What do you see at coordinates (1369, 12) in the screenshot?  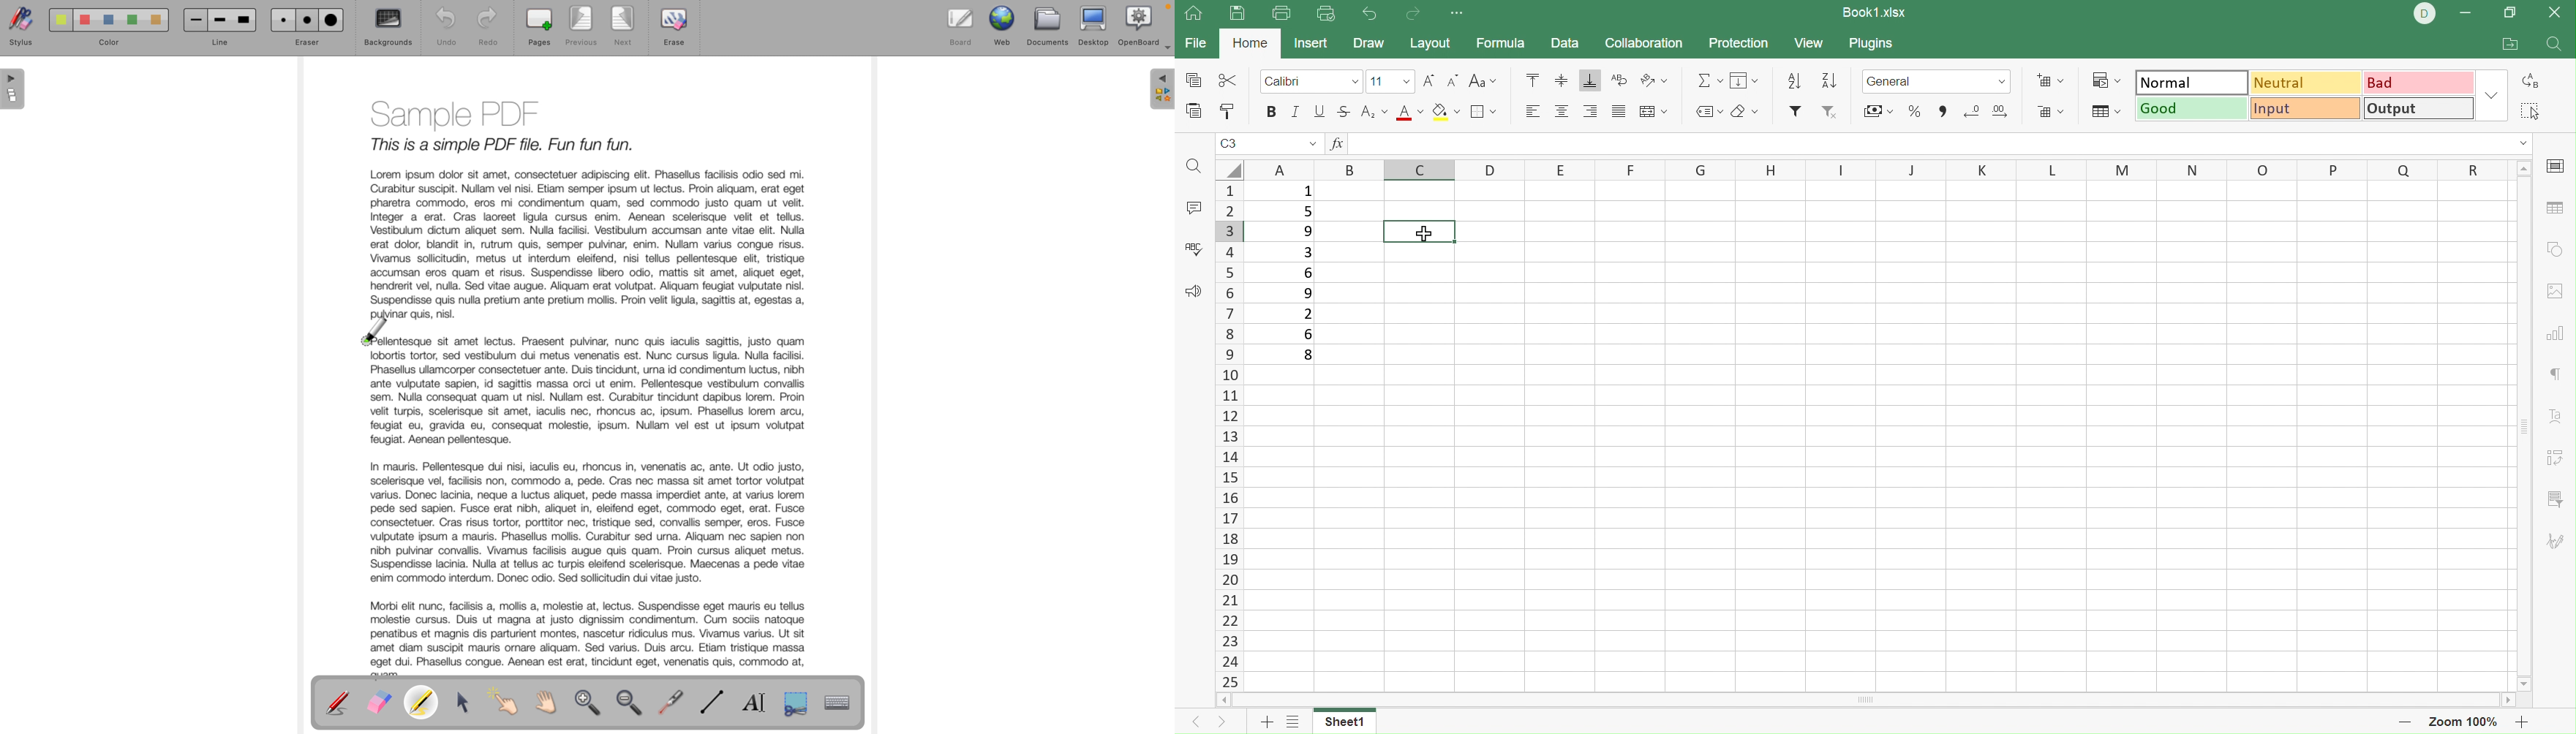 I see `Undo` at bounding box center [1369, 12].